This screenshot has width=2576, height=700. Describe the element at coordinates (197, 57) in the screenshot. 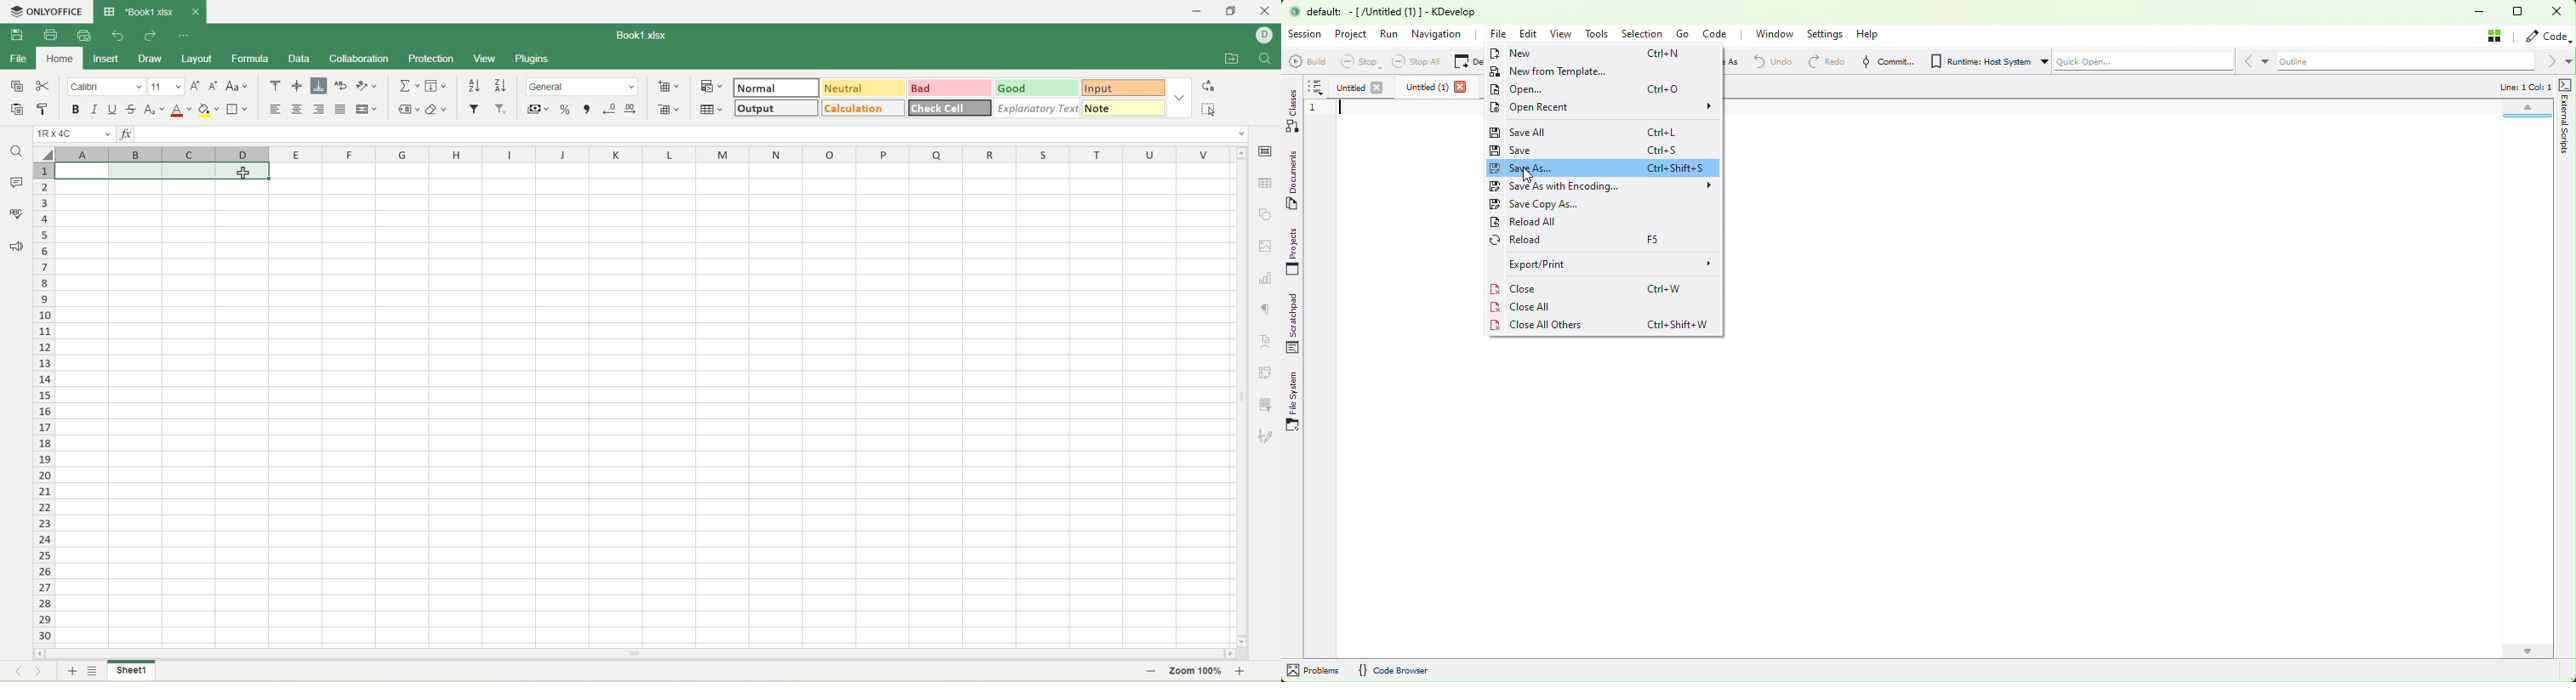

I see `layout` at that location.